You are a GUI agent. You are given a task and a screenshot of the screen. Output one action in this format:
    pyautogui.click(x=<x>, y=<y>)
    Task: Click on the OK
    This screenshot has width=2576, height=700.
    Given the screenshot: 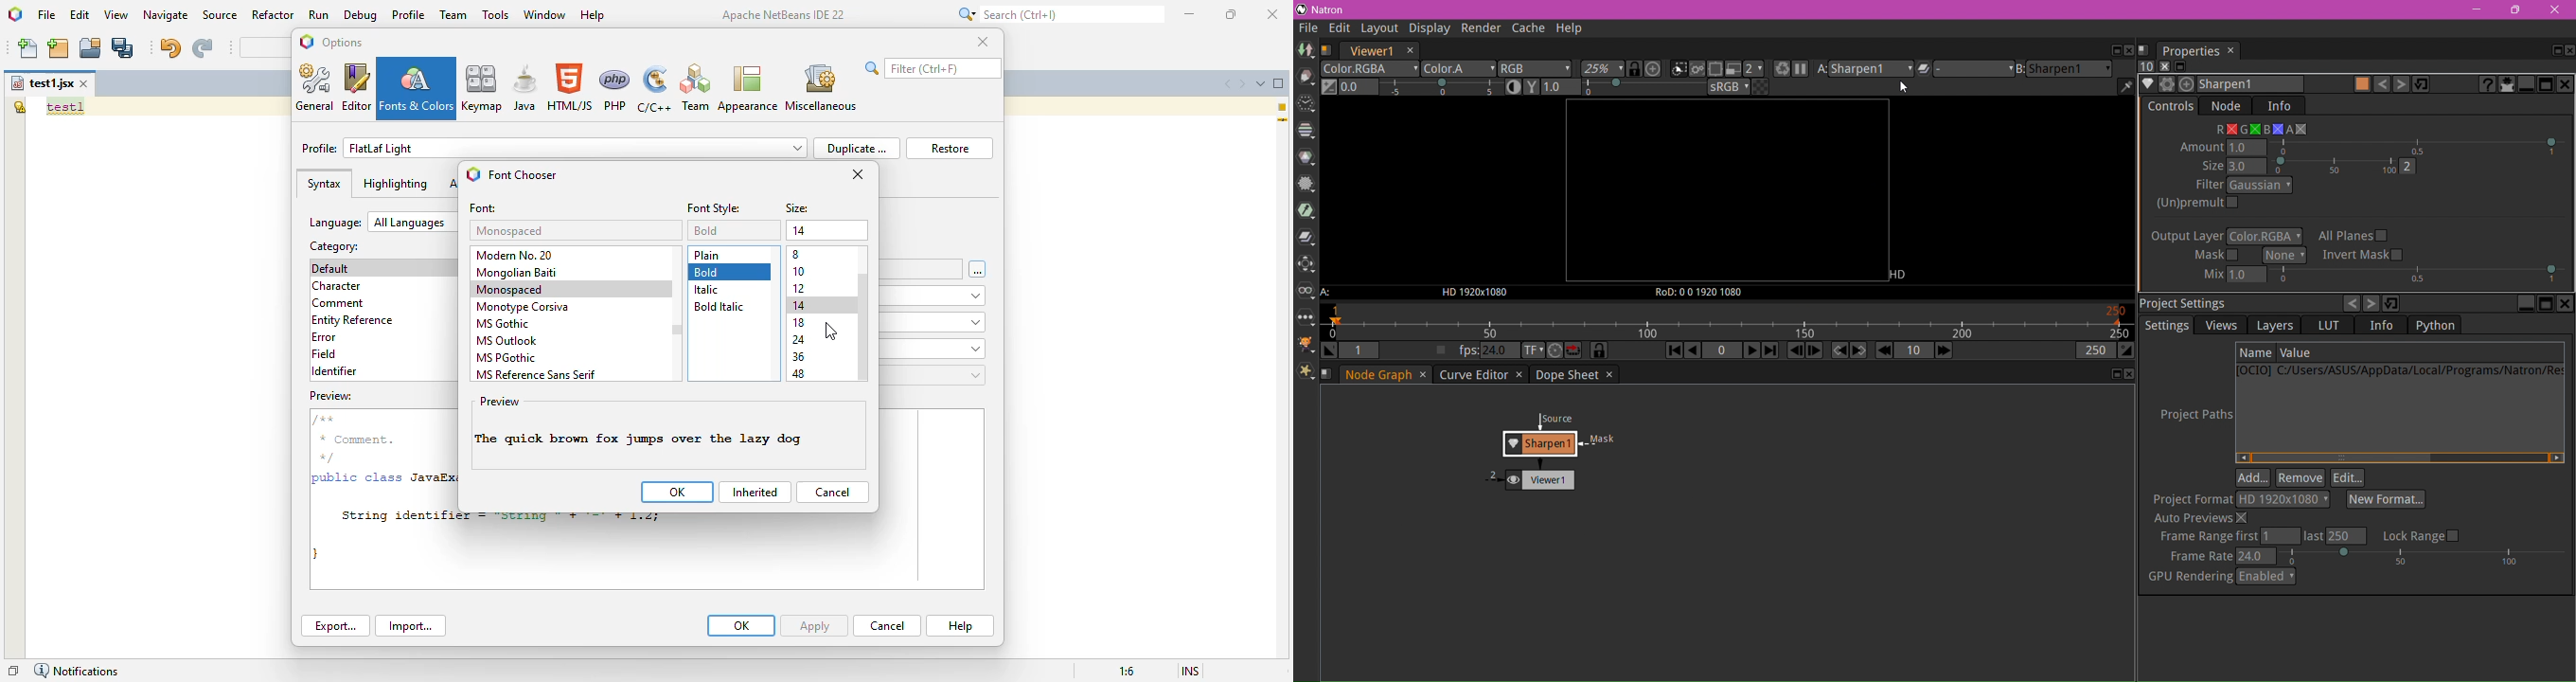 What is the action you would take?
    pyautogui.click(x=677, y=492)
    